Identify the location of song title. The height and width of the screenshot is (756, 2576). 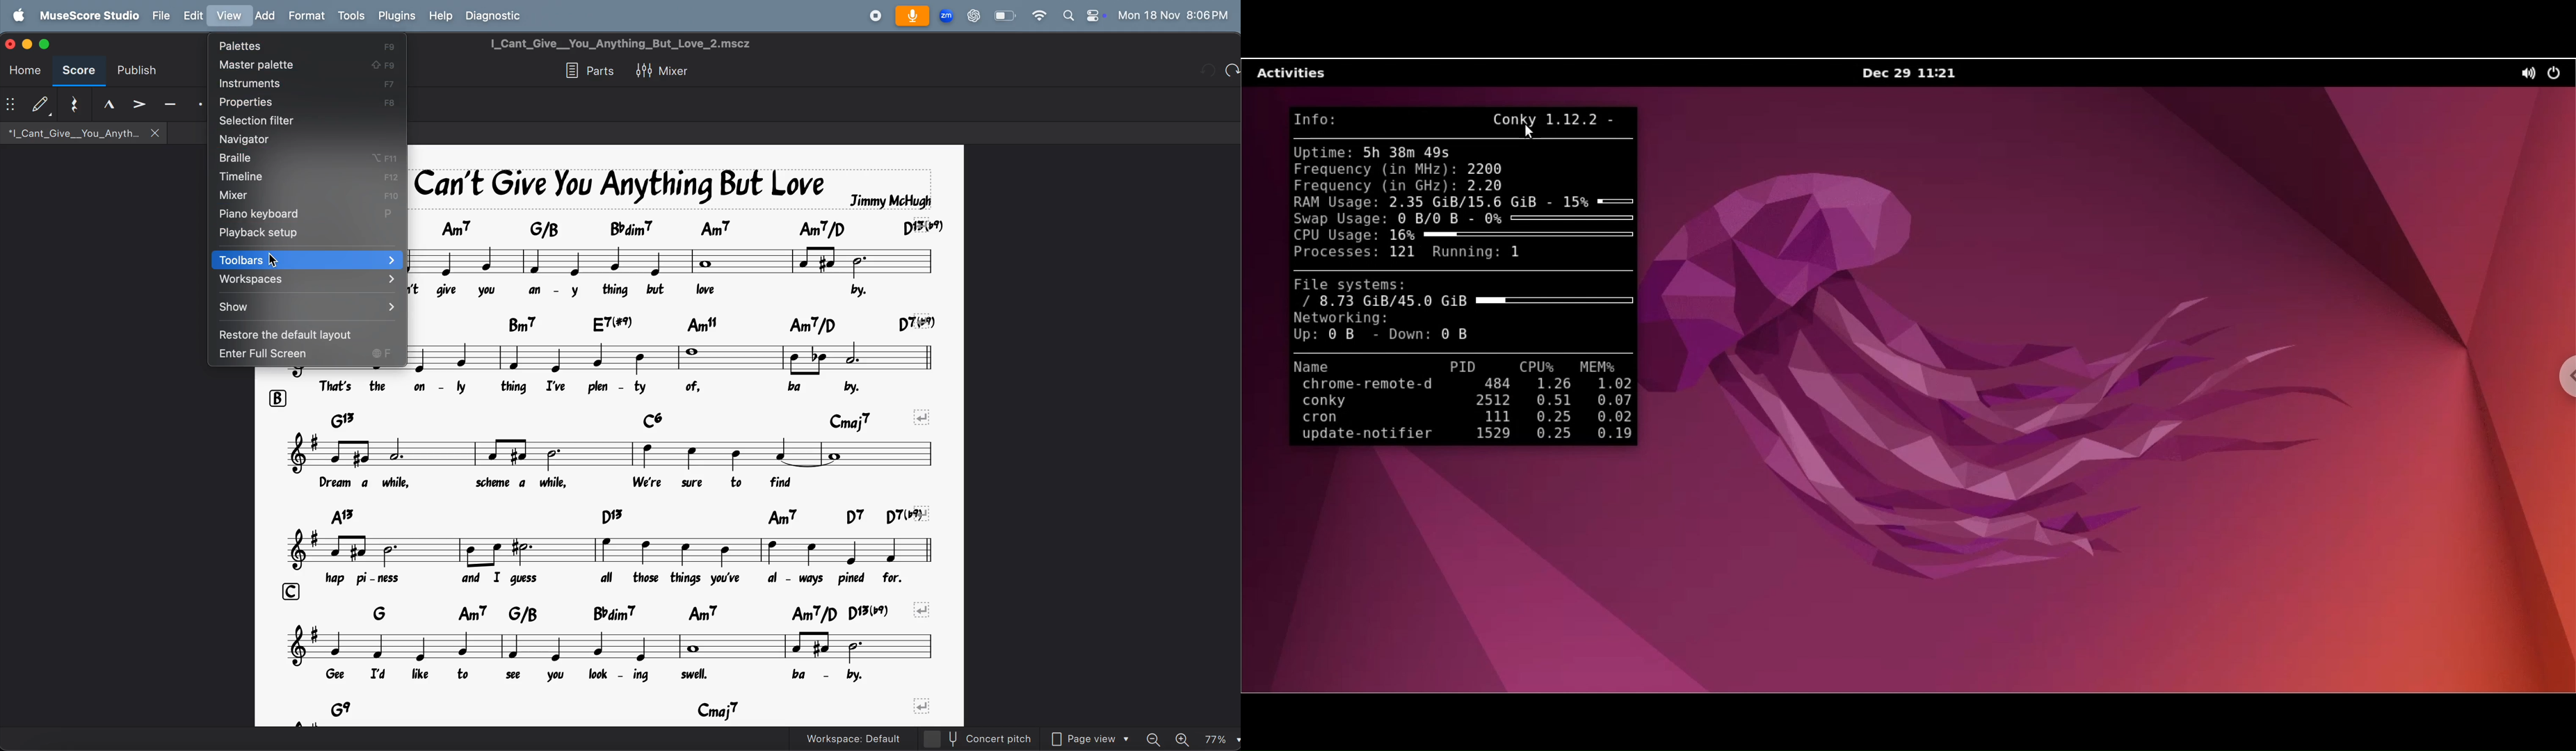
(674, 188).